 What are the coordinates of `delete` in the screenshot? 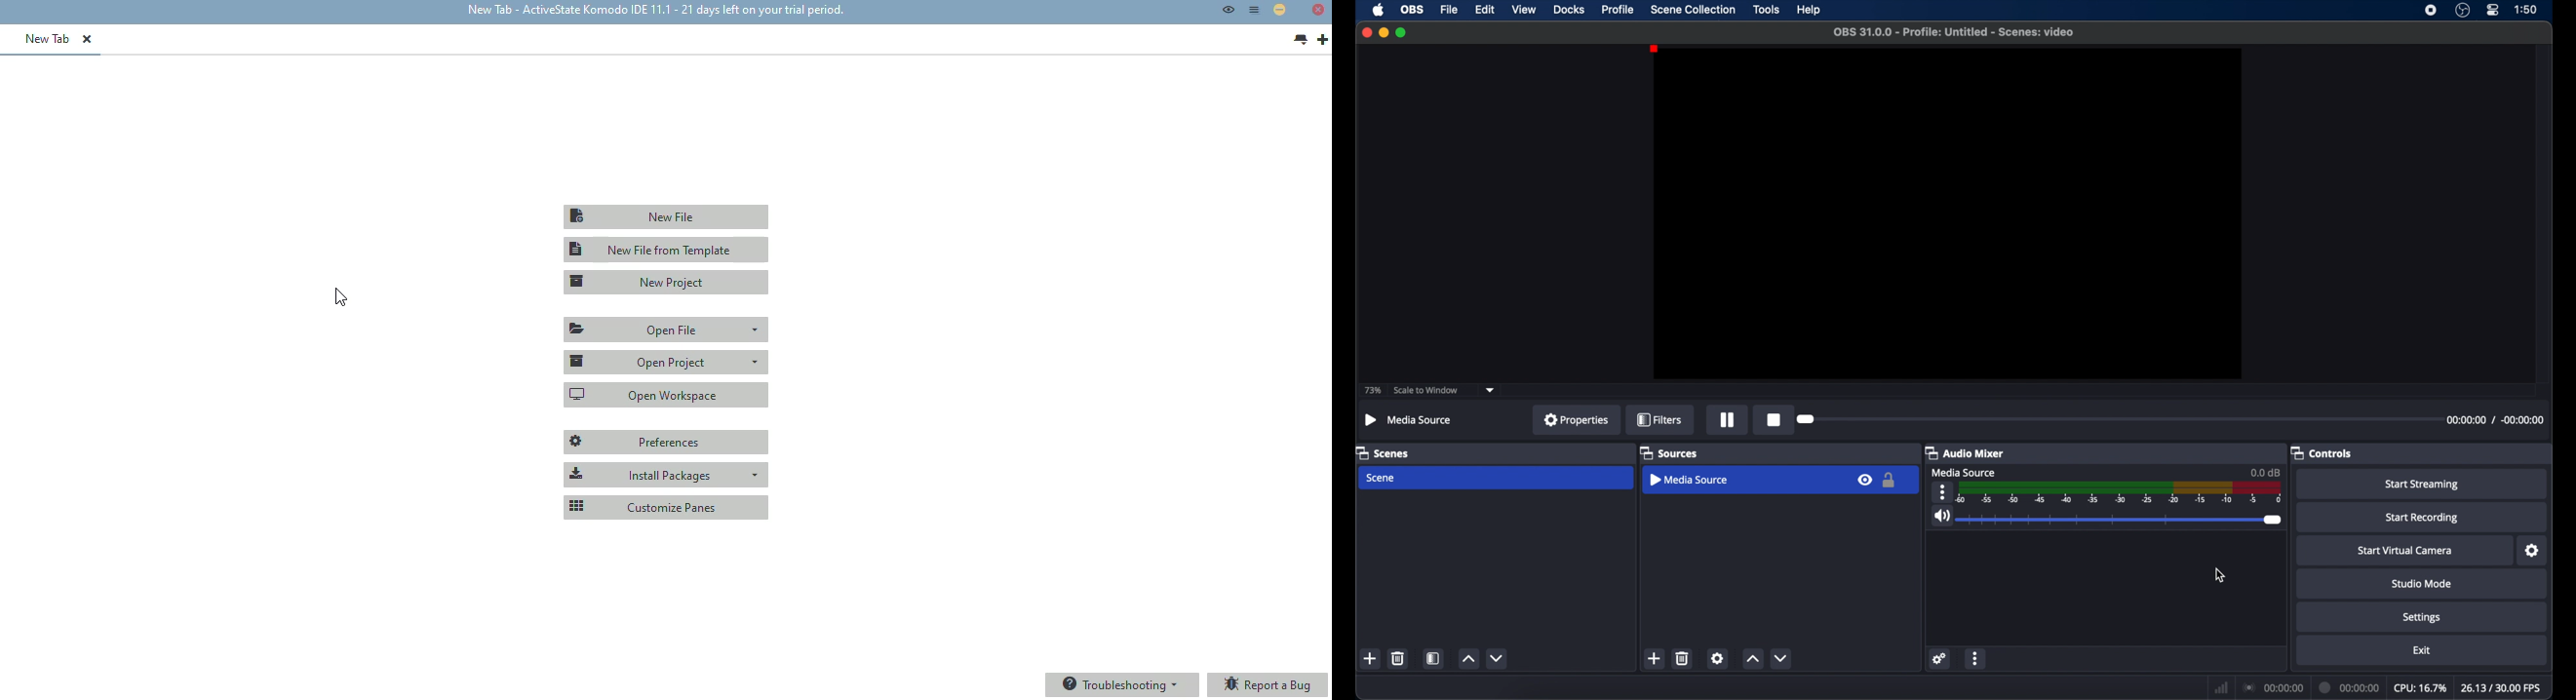 It's located at (1683, 659).